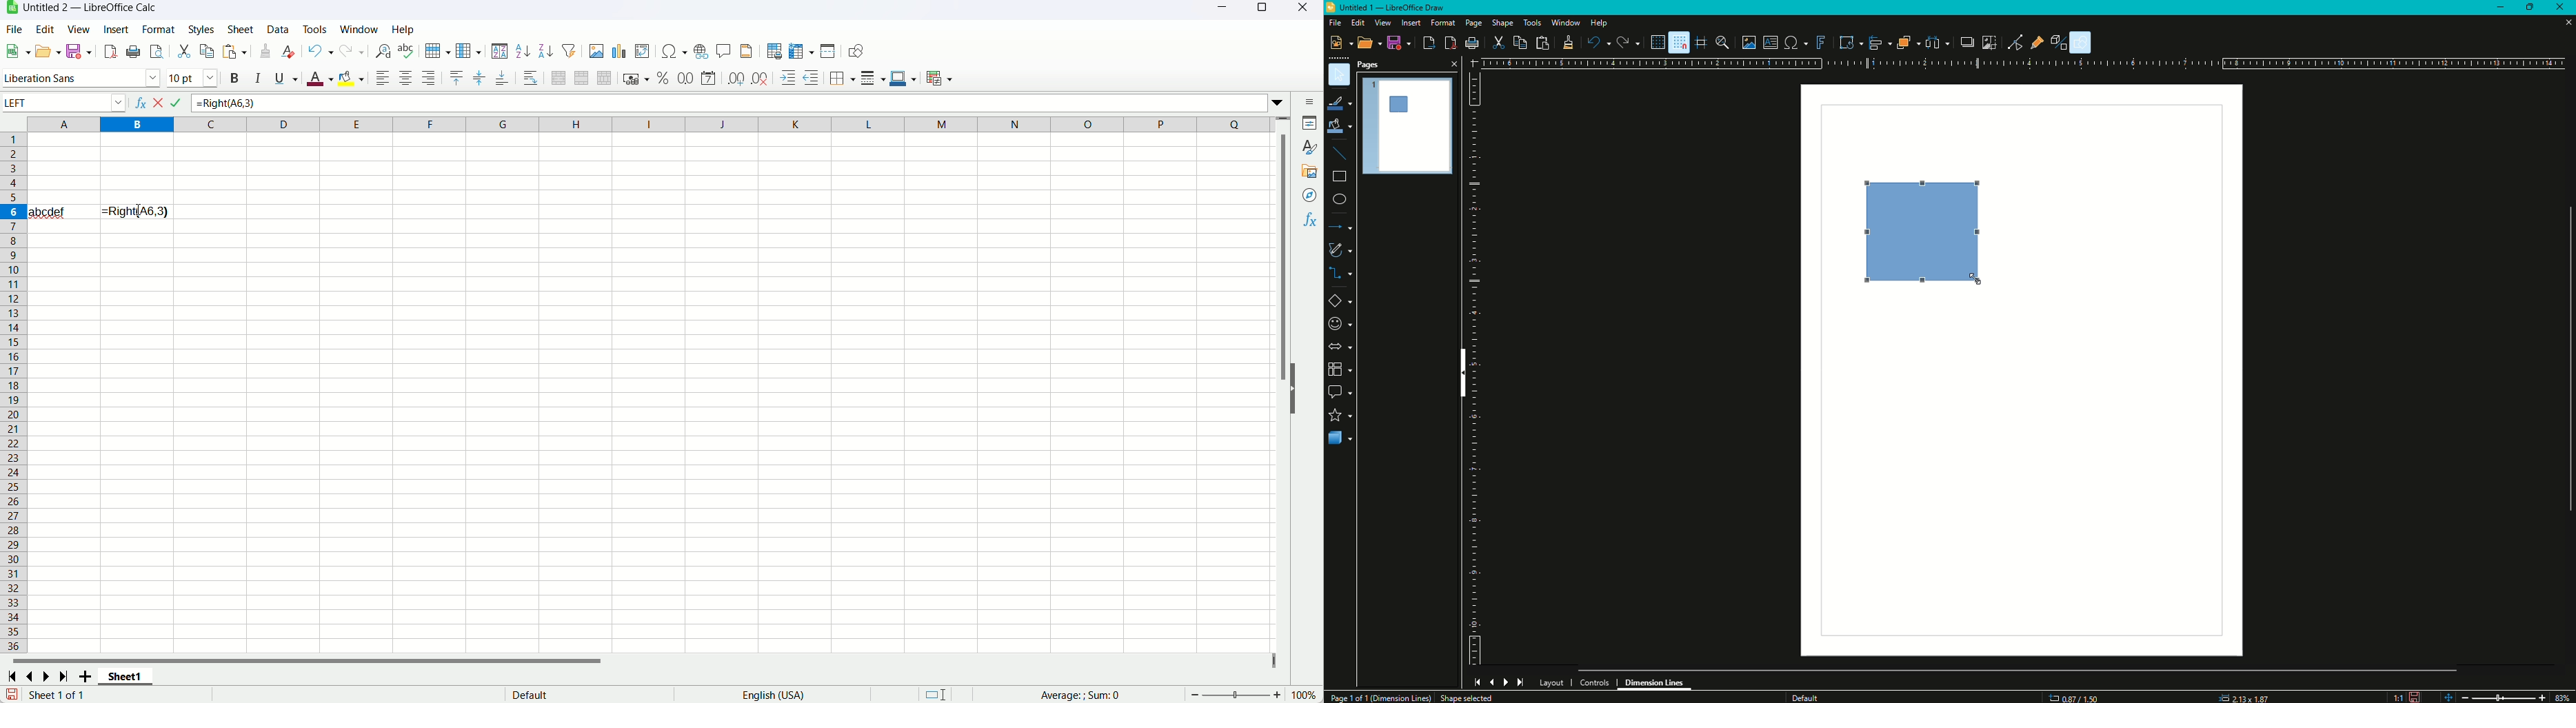  What do you see at coordinates (1499, 42) in the screenshot?
I see `Cut` at bounding box center [1499, 42].